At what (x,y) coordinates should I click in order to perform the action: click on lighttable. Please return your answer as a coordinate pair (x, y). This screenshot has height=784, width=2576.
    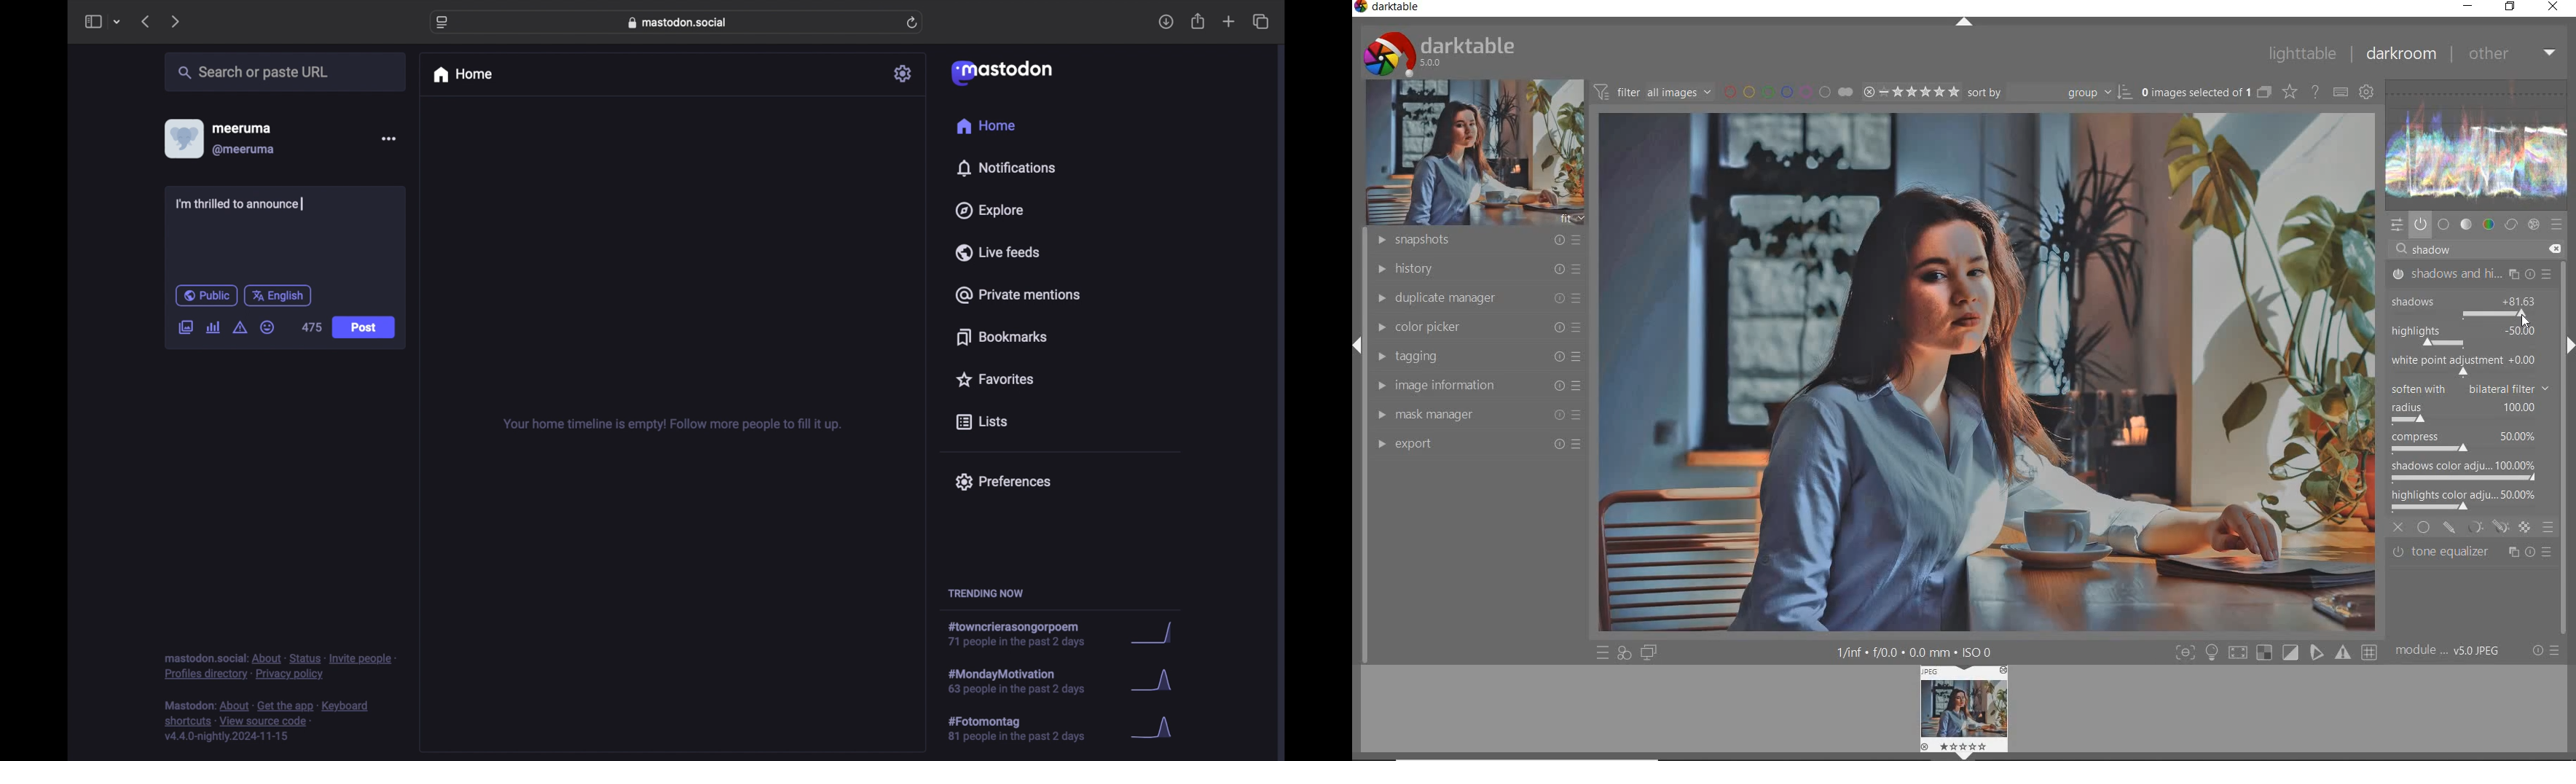
    Looking at the image, I should click on (2301, 55).